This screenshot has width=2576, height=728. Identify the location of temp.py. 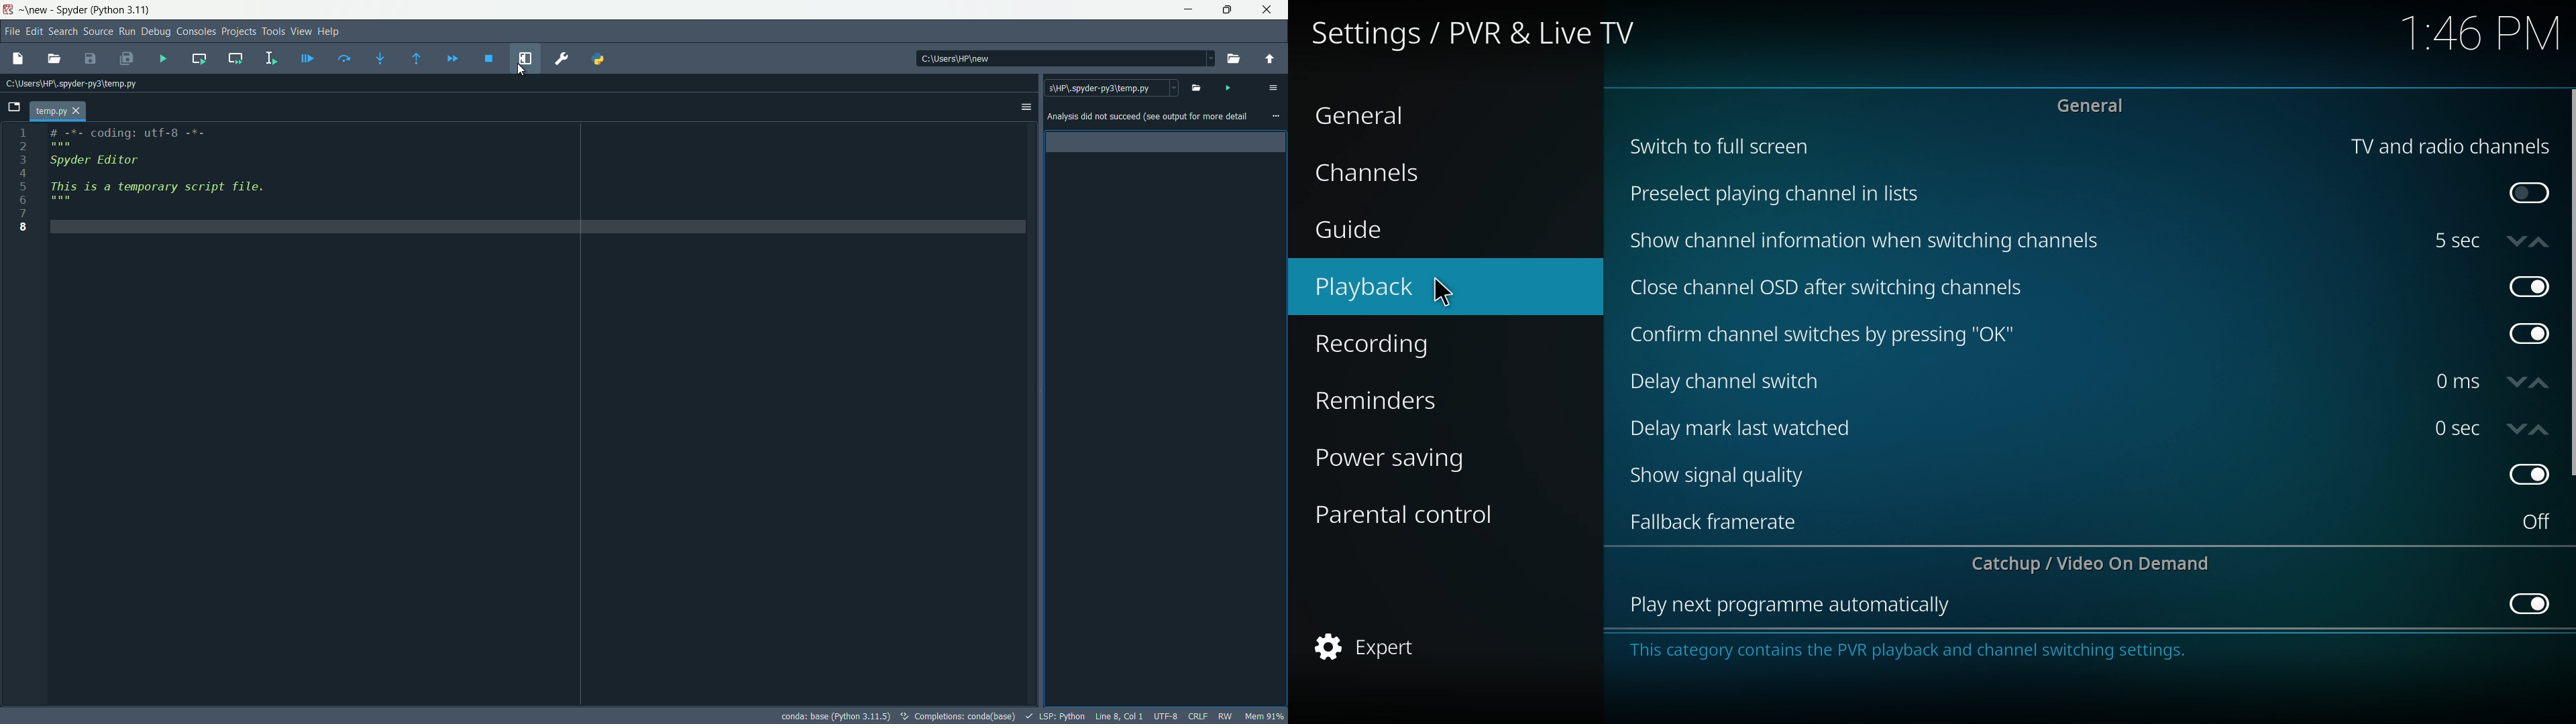
(58, 112).